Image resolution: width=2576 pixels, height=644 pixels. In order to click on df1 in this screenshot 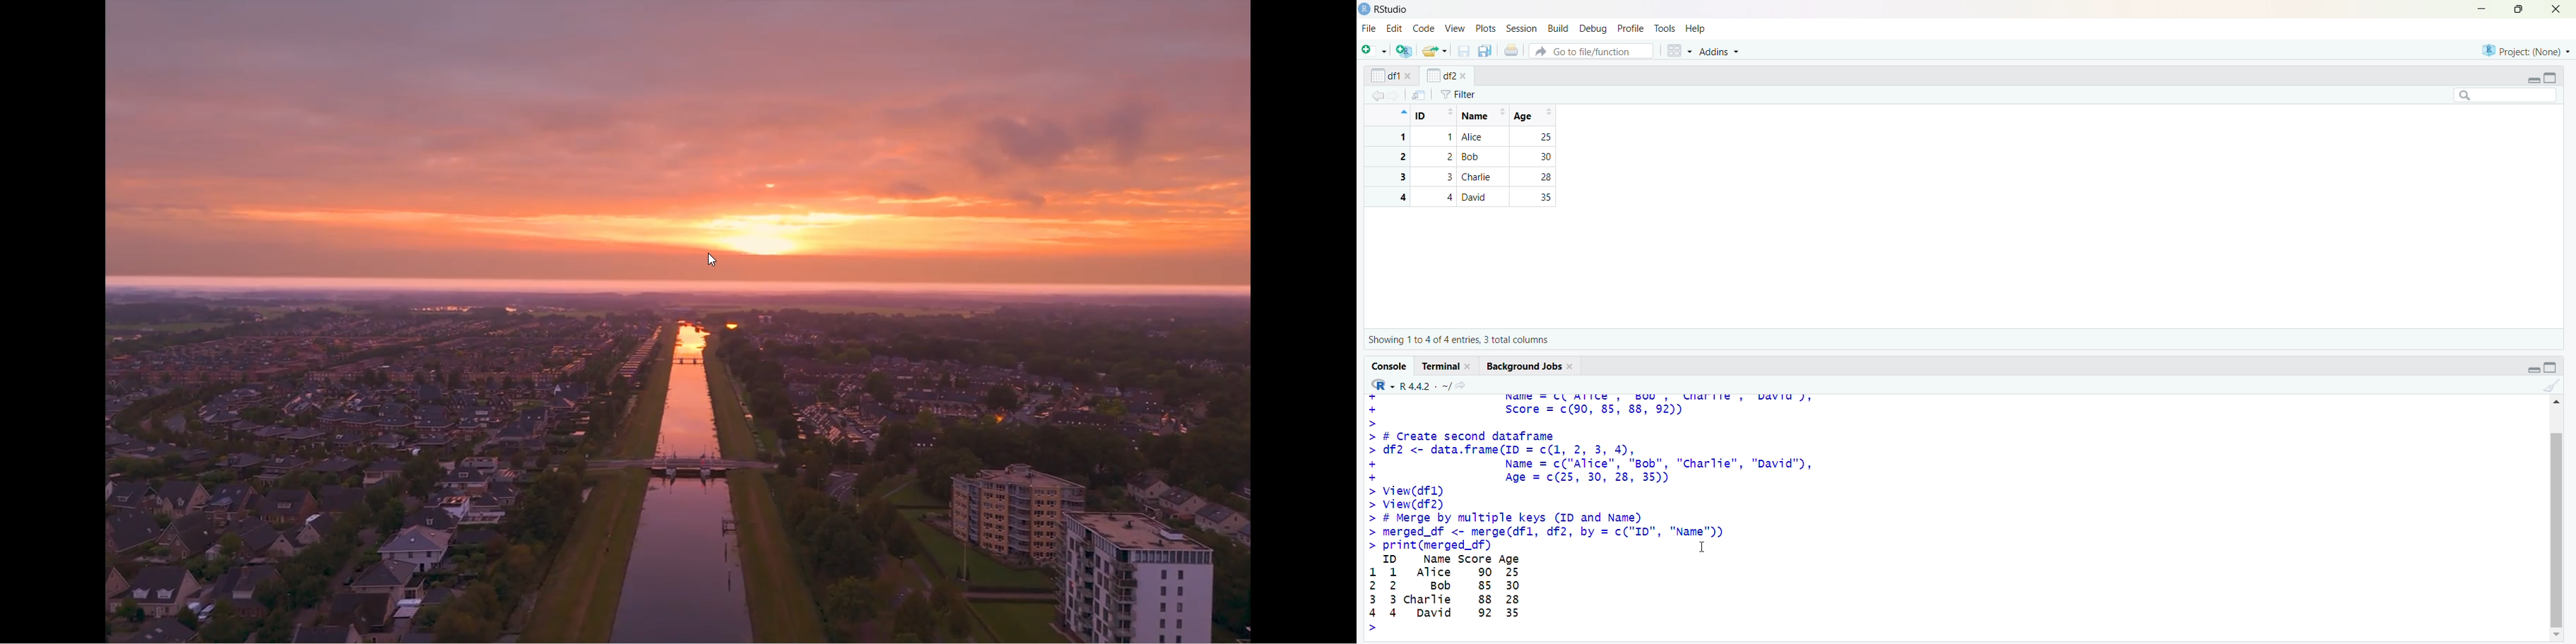, I will do `click(1385, 76)`.